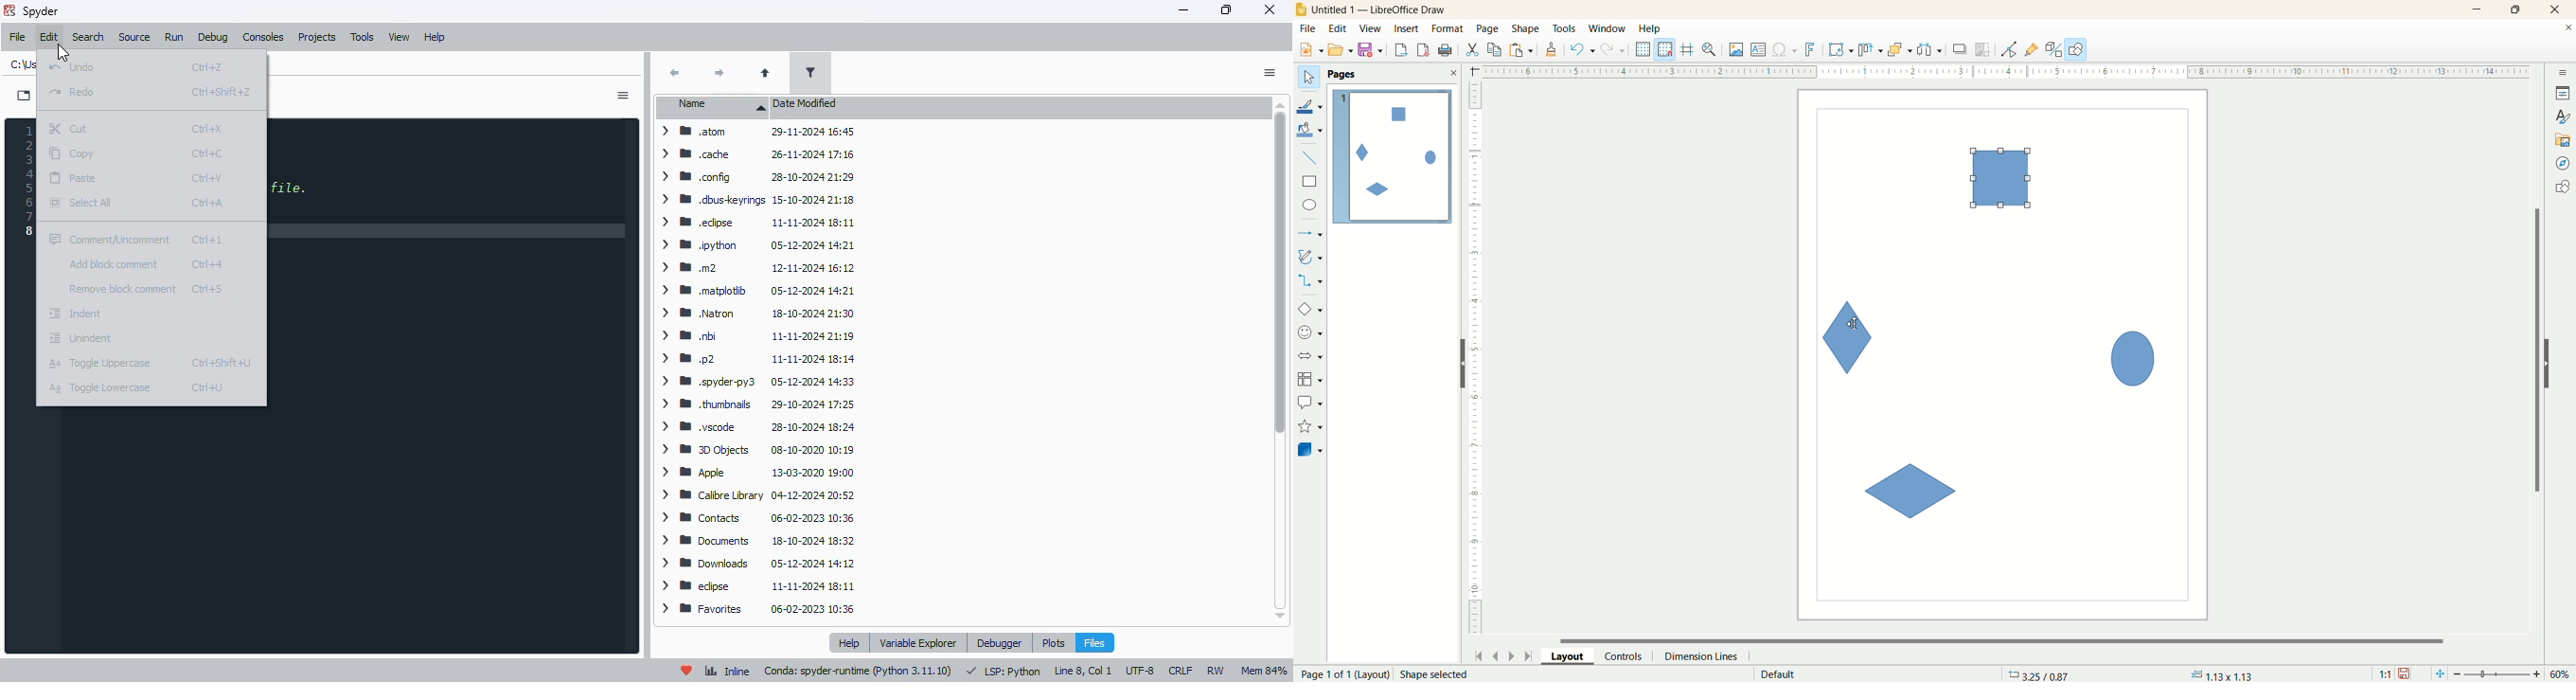 Image resolution: width=2576 pixels, height=700 pixels. What do you see at coordinates (80, 337) in the screenshot?
I see `unindent` at bounding box center [80, 337].